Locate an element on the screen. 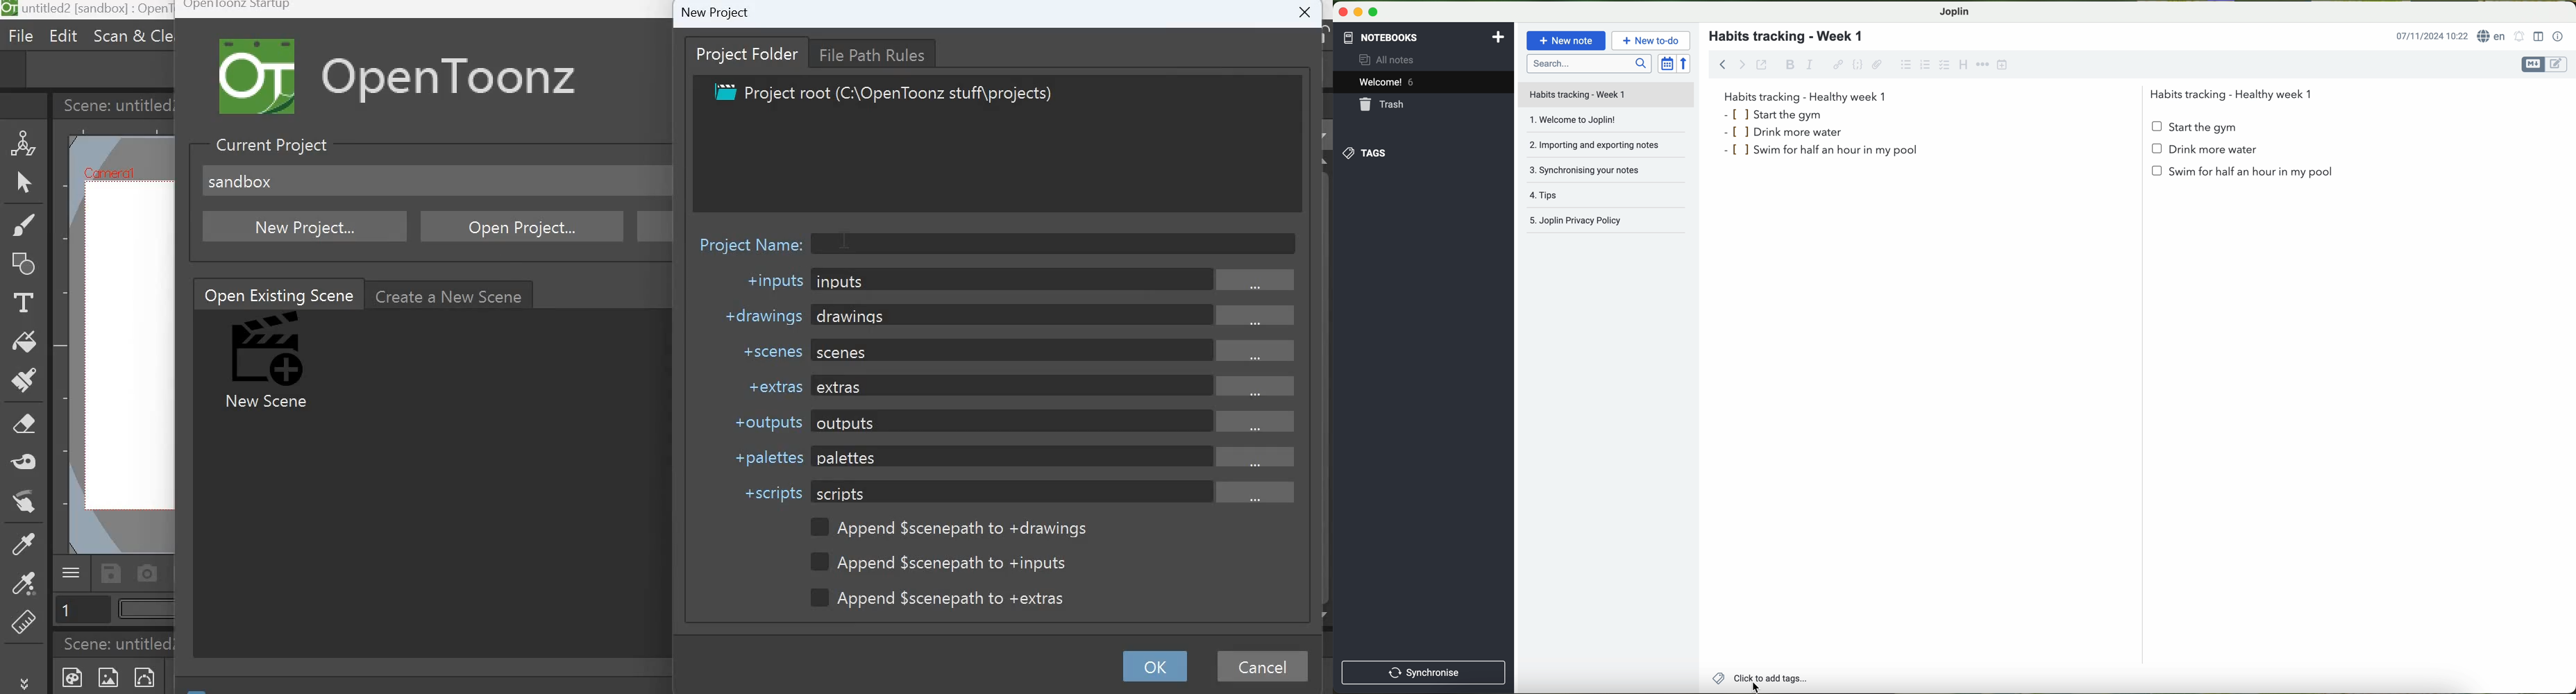 The image size is (2576, 700). +scripts is located at coordinates (773, 493).